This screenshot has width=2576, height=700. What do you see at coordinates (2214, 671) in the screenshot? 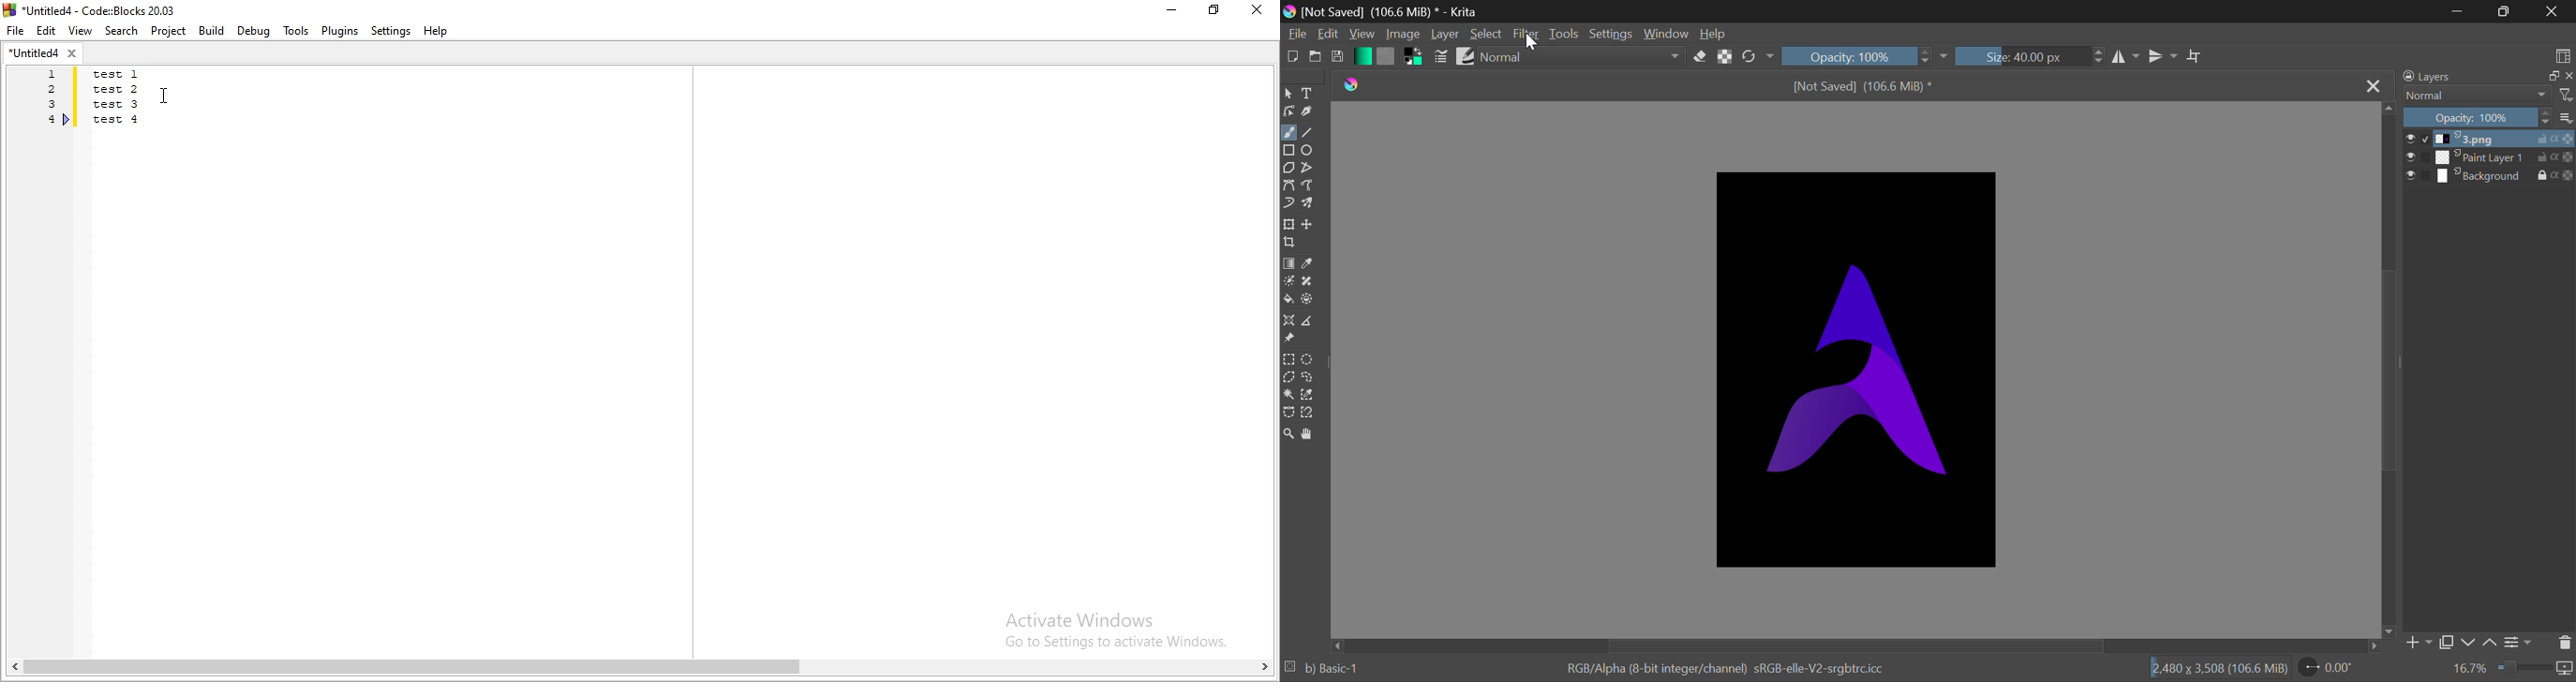
I see `2480 x 3,508 (106.6 MiB)` at bounding box center [2214, 671].